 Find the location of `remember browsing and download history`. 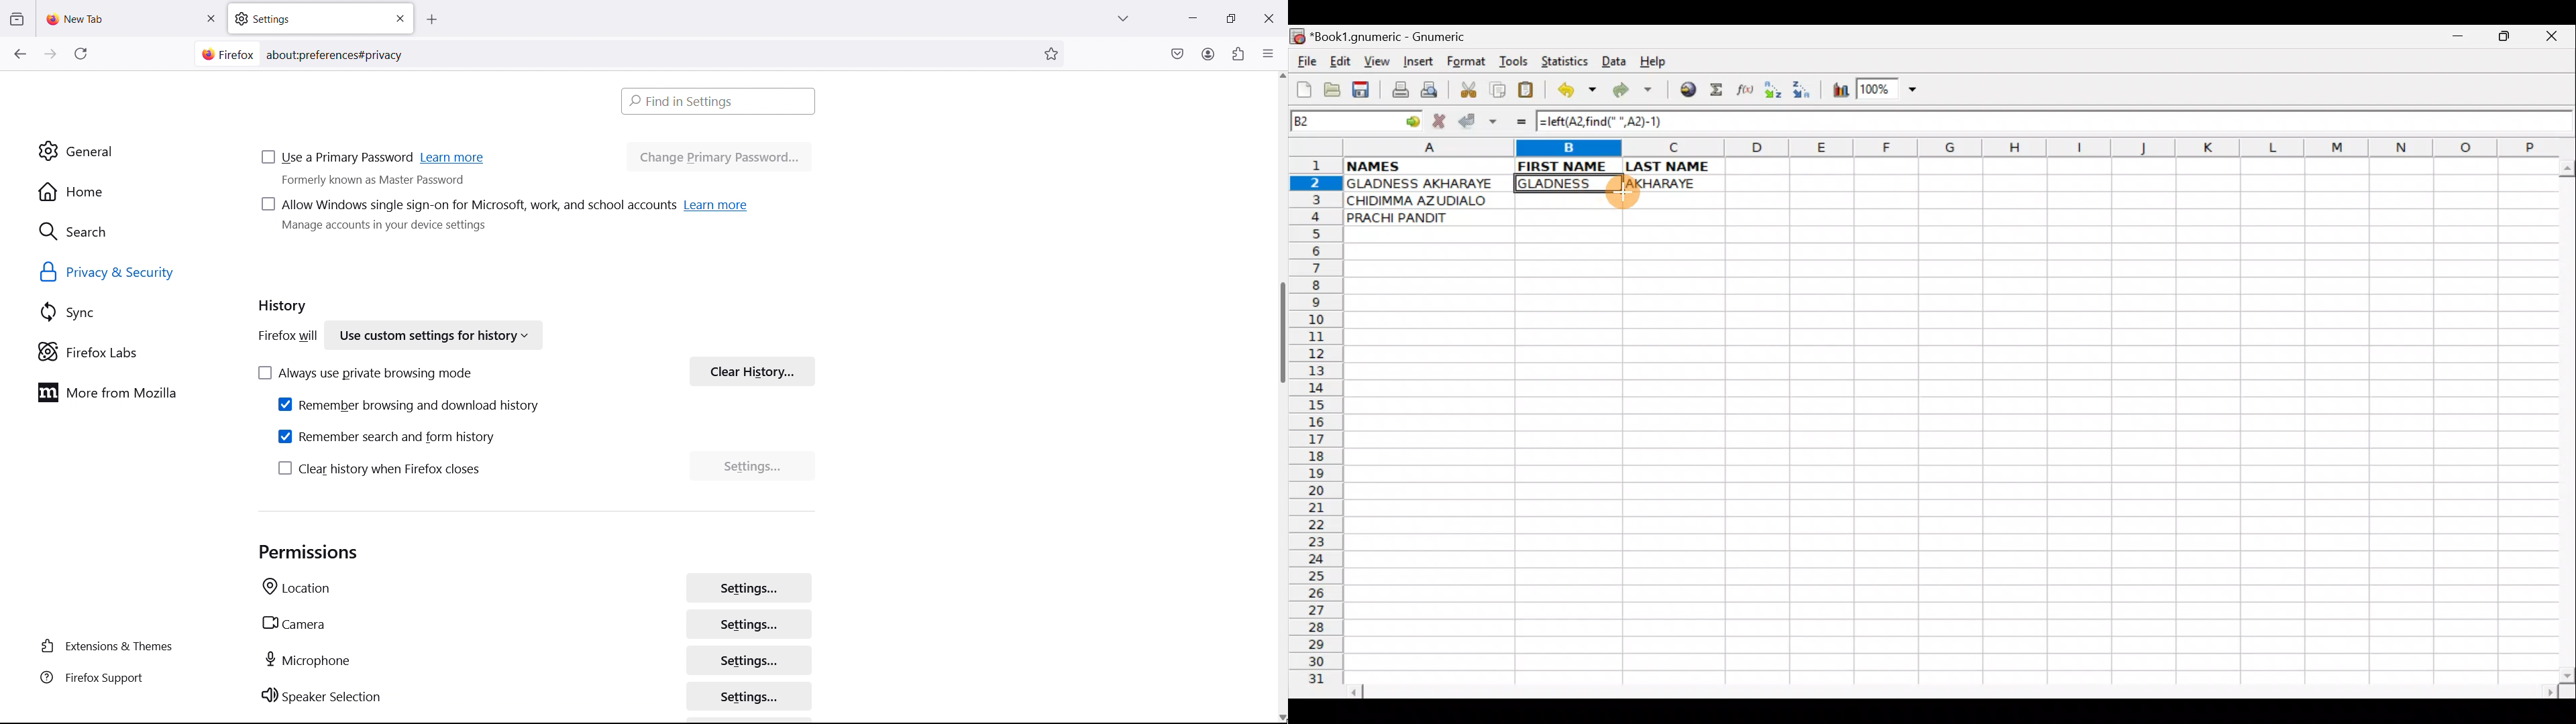

remember browsing and download history is located at coordinates (409, 402).